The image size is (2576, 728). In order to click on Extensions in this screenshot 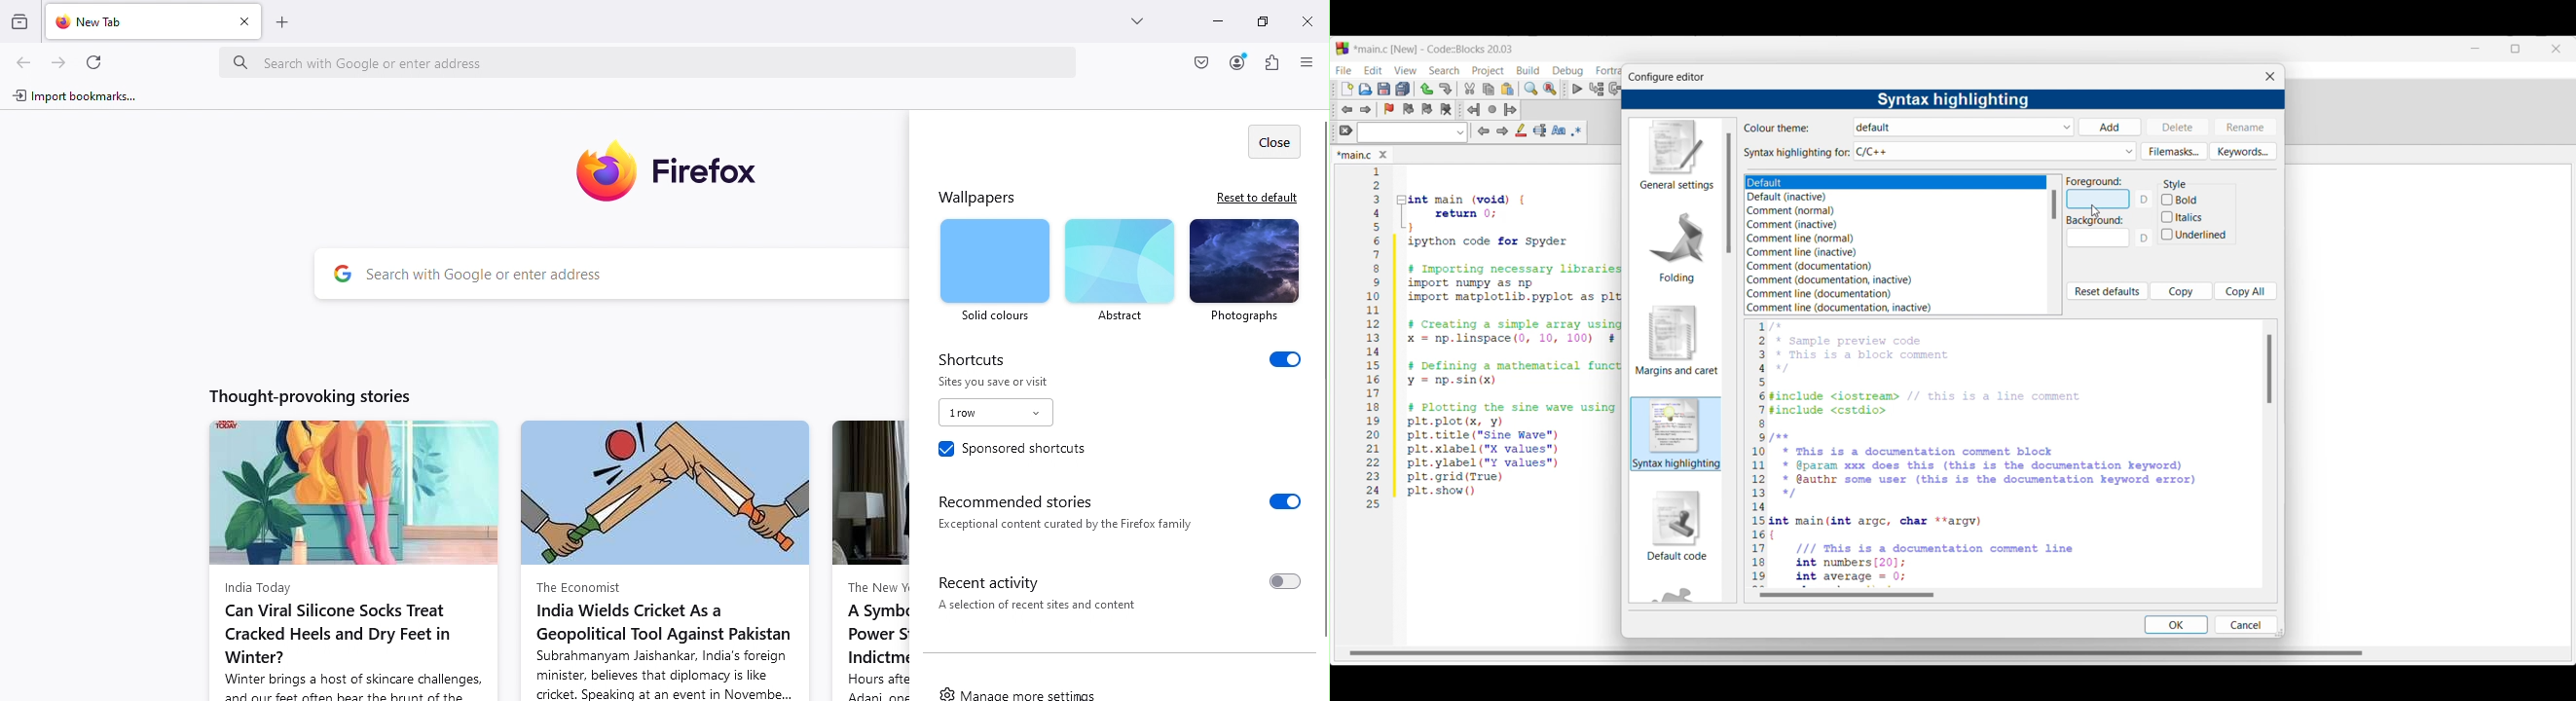, I will do `click(1272, 62)`.